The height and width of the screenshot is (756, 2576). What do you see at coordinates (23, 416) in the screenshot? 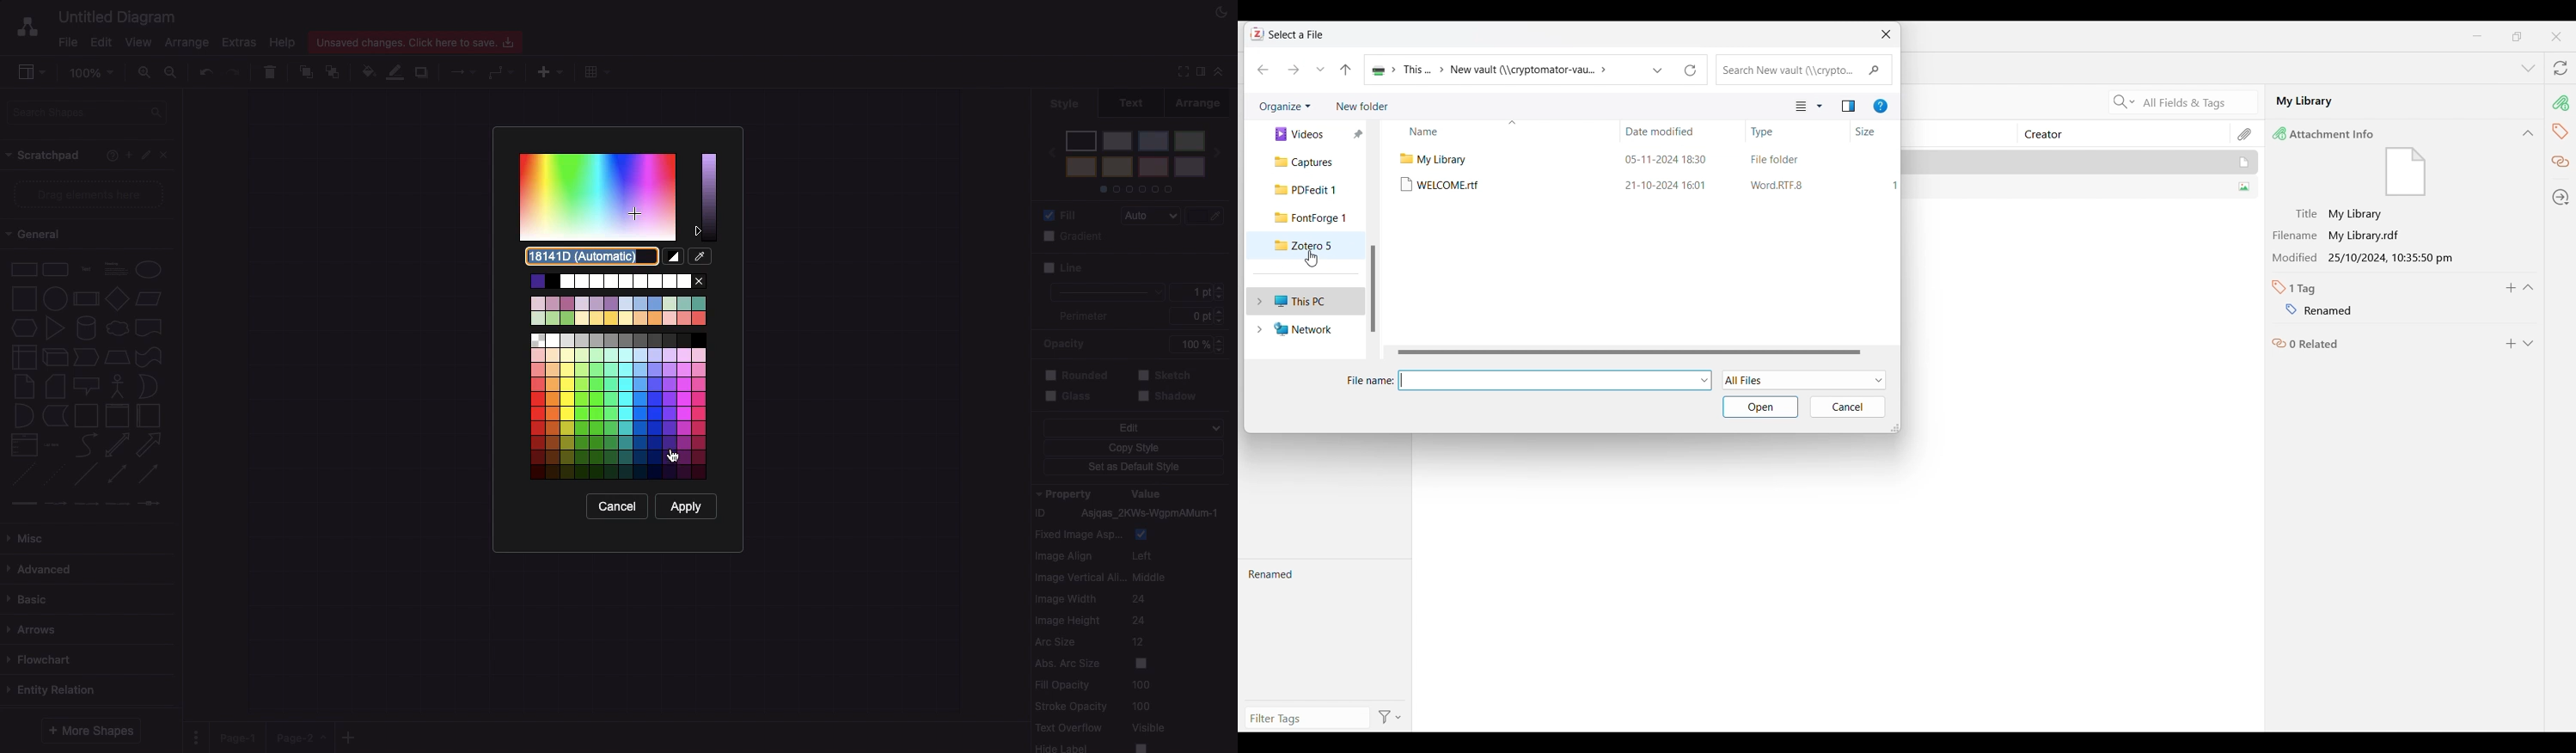
I see `and` at bounding box center [23, 416].